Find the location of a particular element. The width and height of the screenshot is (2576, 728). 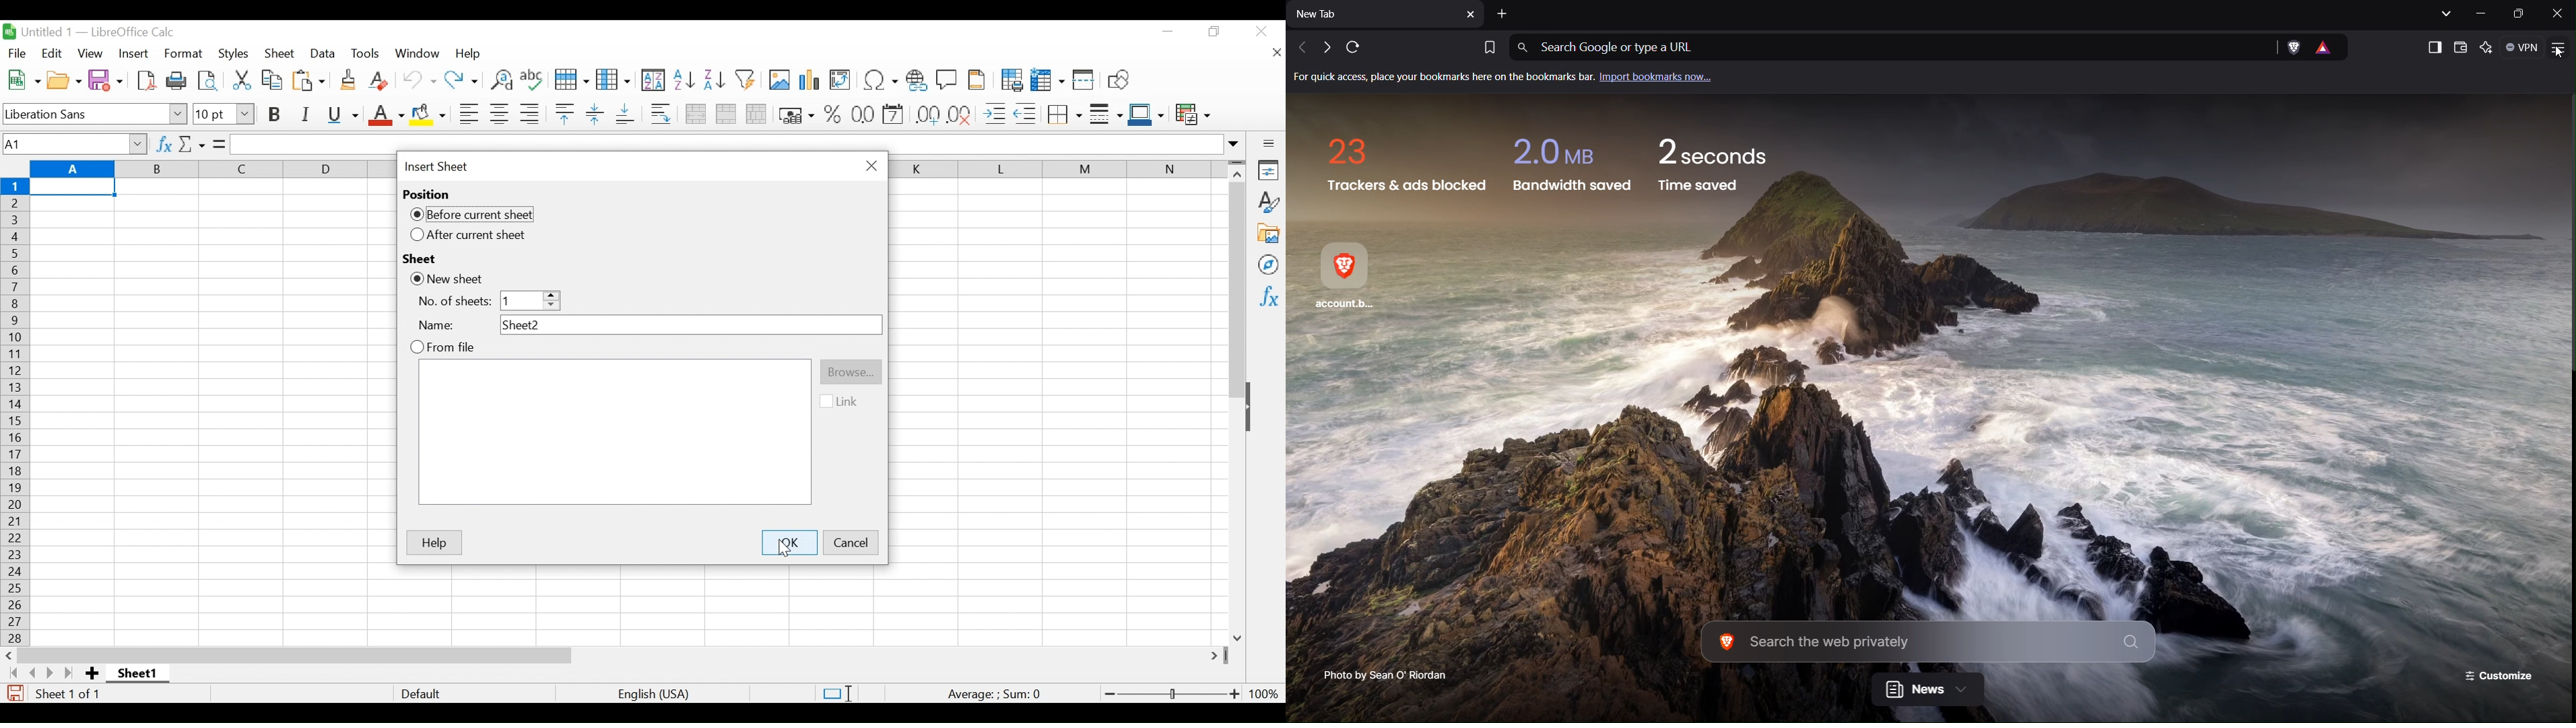

Decrease indent is located at coordinates (1027, 114).